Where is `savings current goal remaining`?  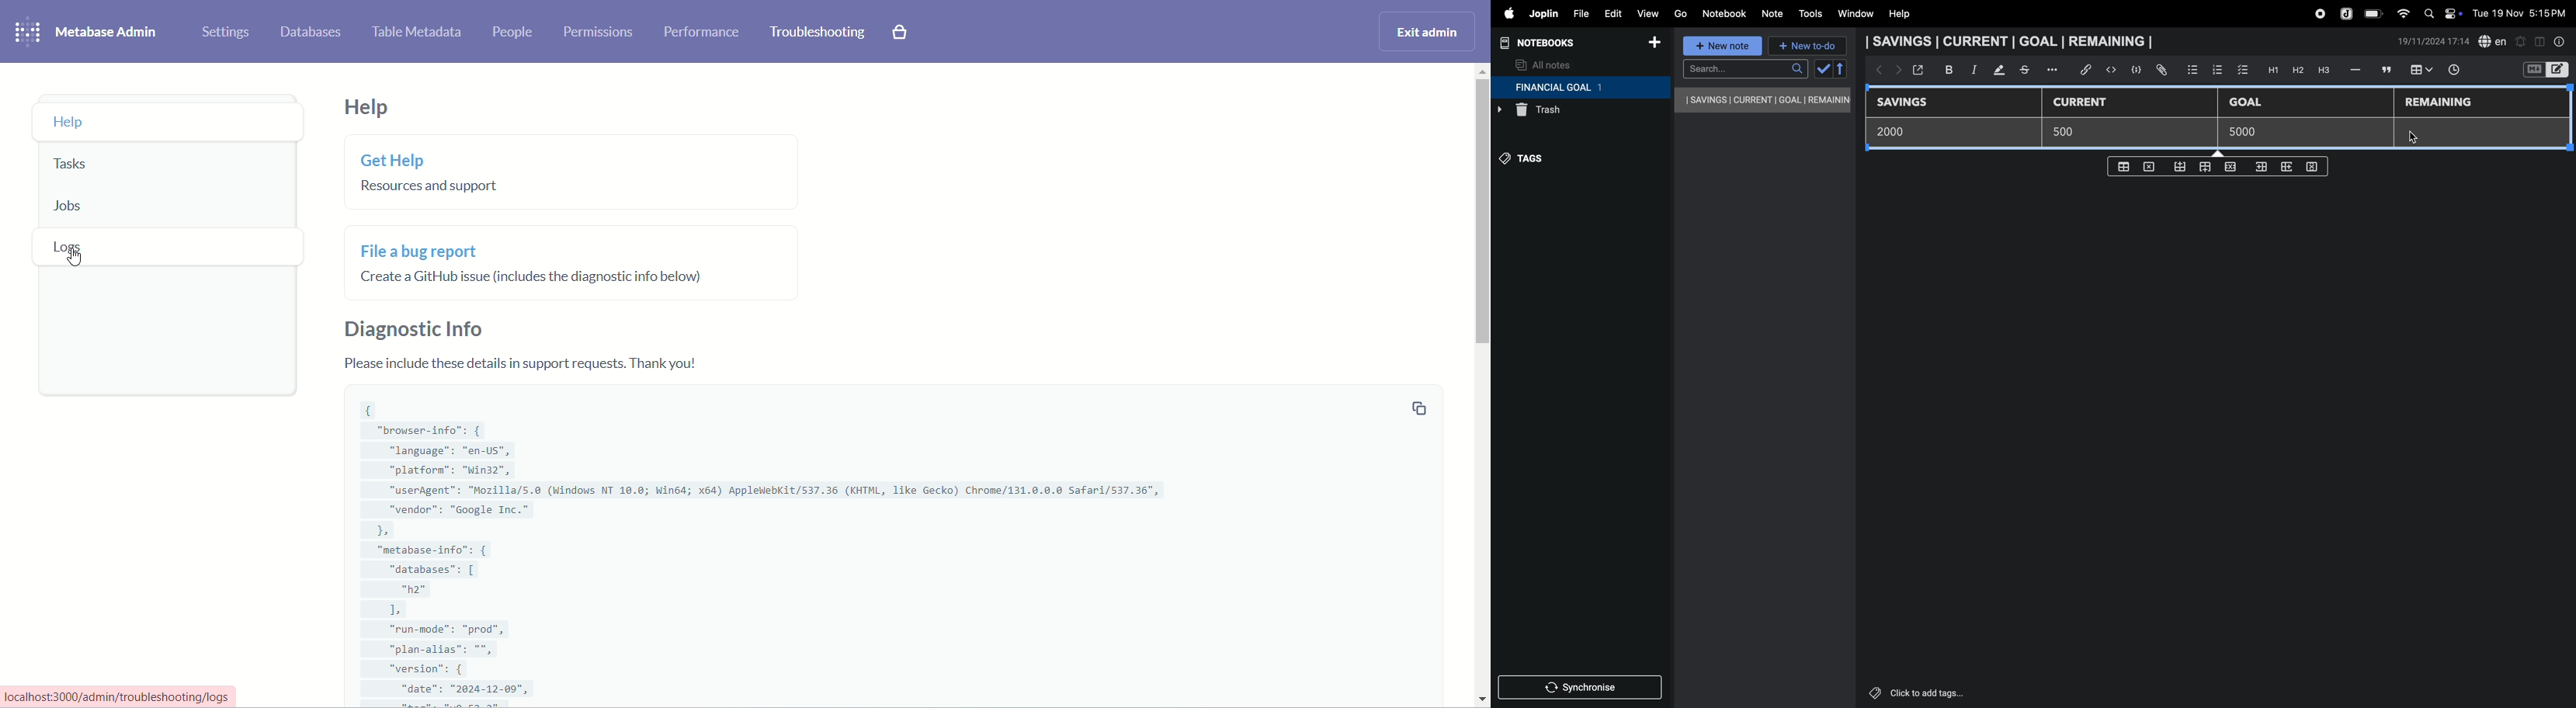 savings current goal remaining is located at coordinates (2012, 41).